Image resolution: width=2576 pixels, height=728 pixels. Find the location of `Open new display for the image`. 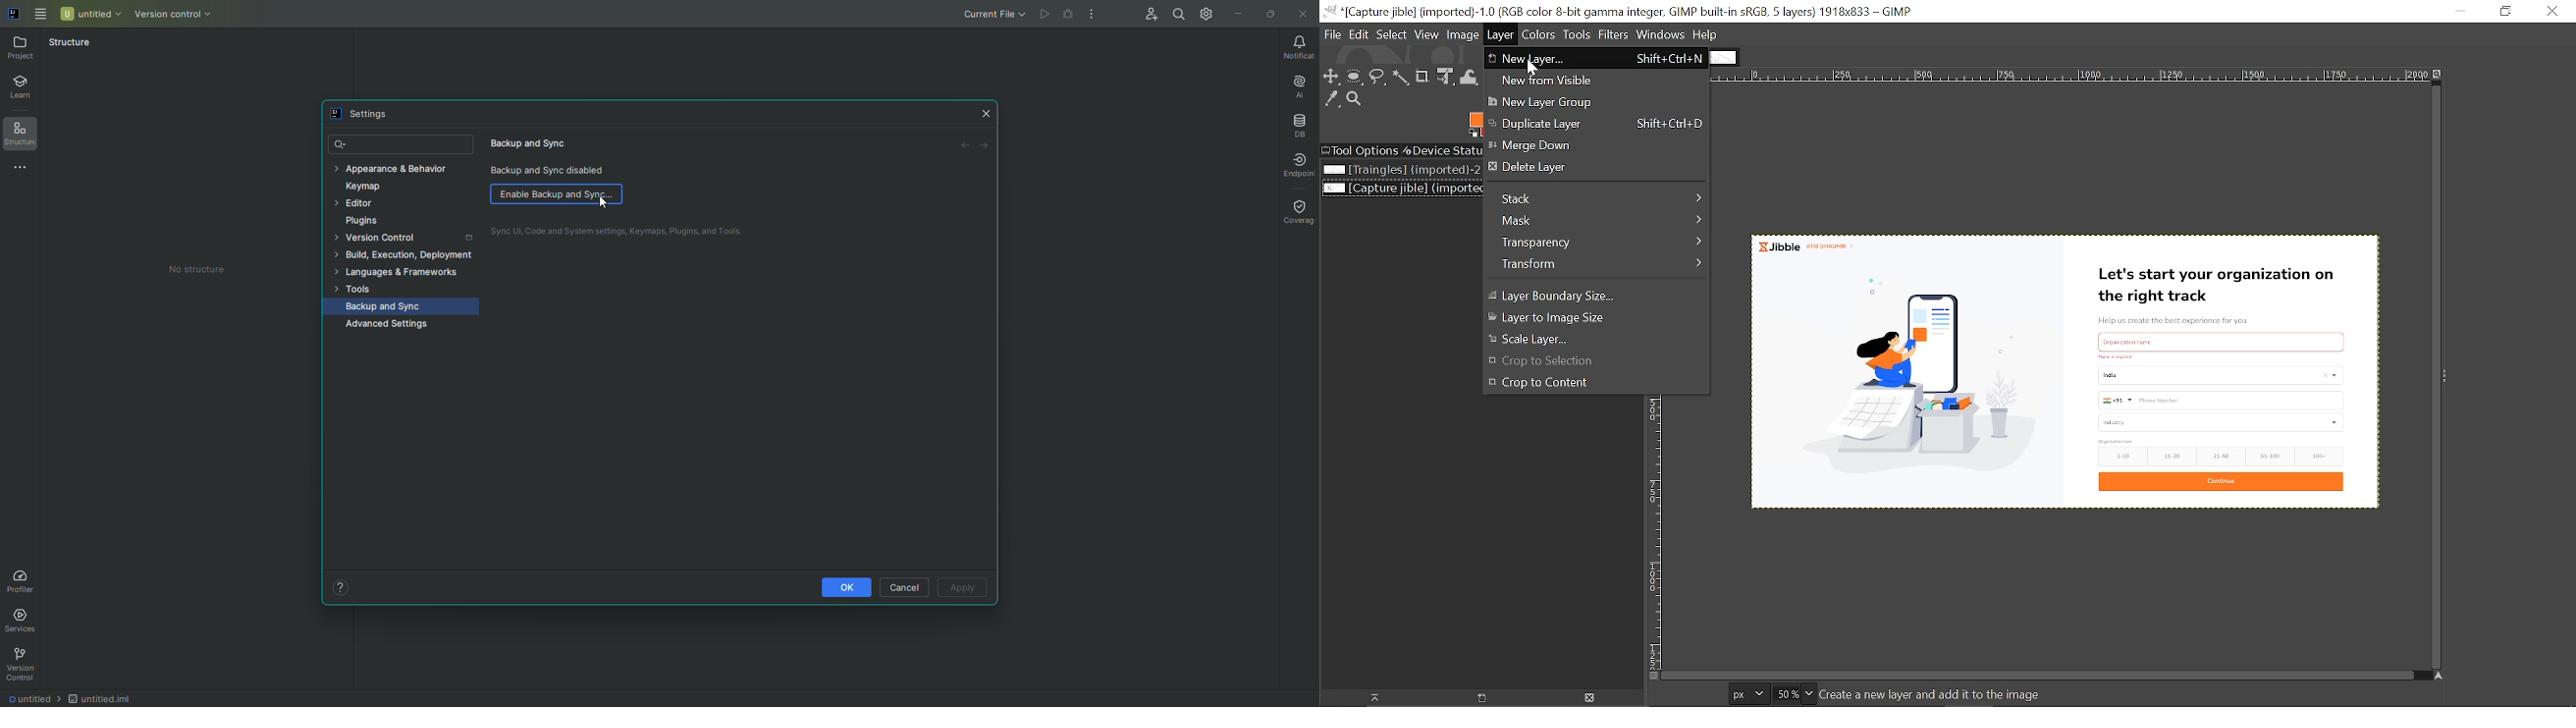

Open new display for the image is located at coordinates (1475, 697).